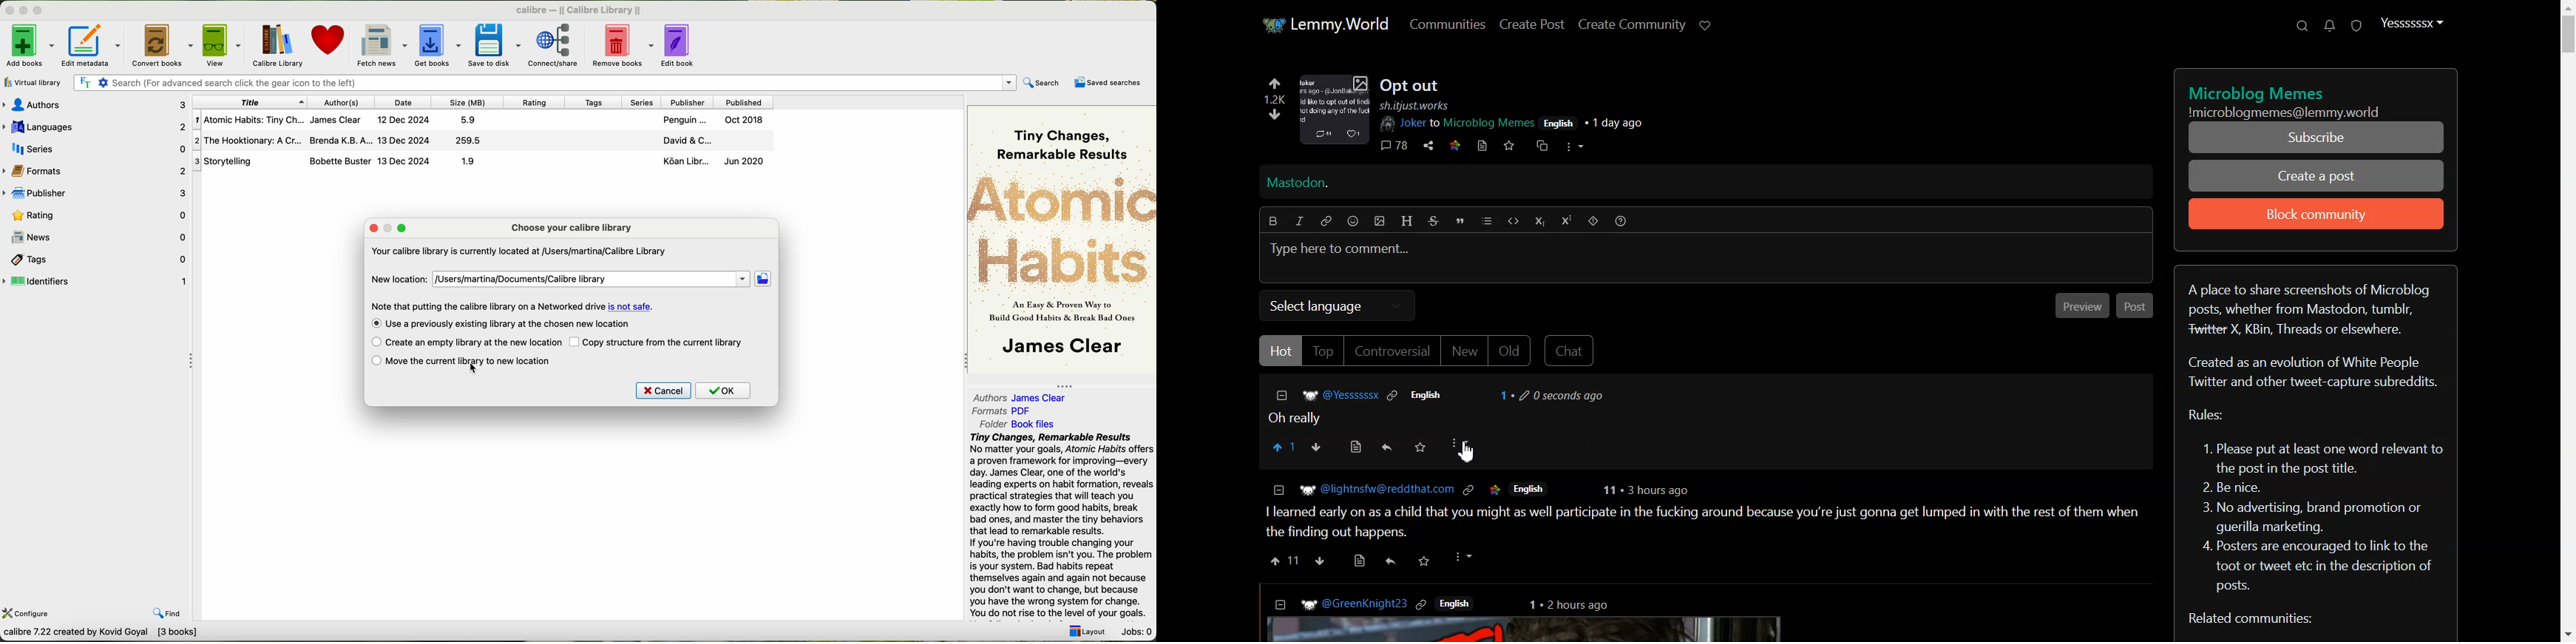 Image resolution: width=2576 pixels, height=644 pixels. Describe the element at coordinates (1106, 83) in the screenshot. I see `saved searches` at that location.